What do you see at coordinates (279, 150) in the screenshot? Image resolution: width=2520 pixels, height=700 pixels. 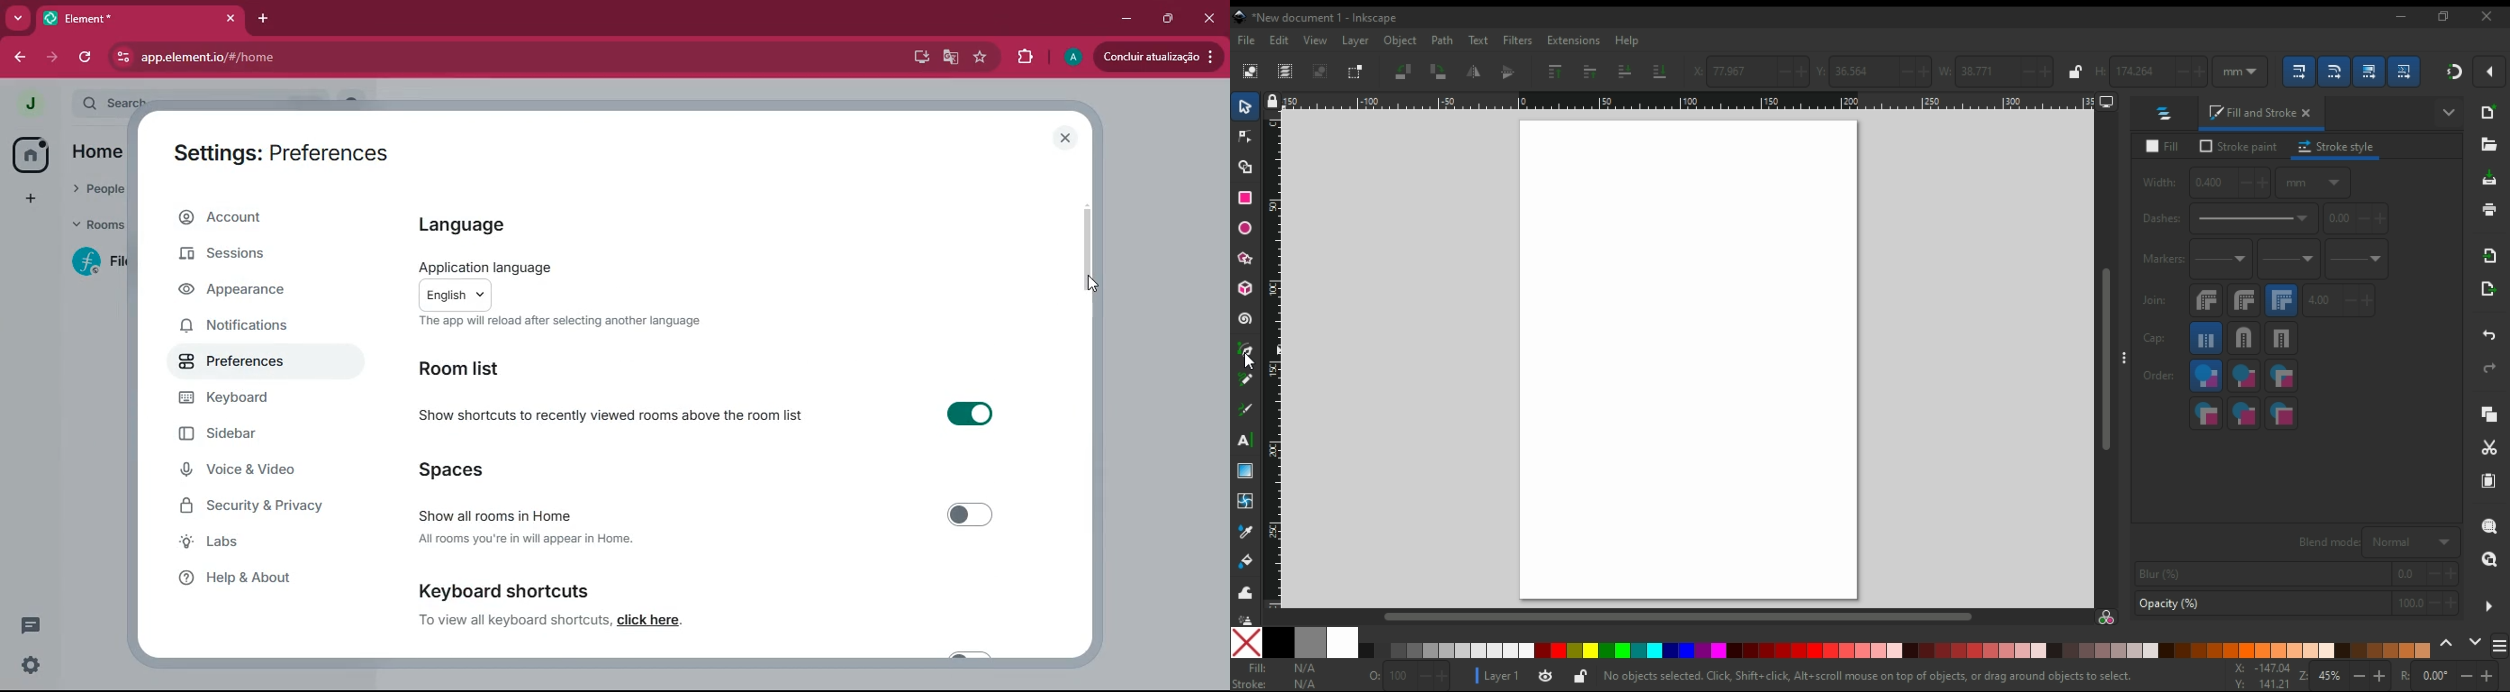 I see `settings: preferences` at bounding box center [279, 150].